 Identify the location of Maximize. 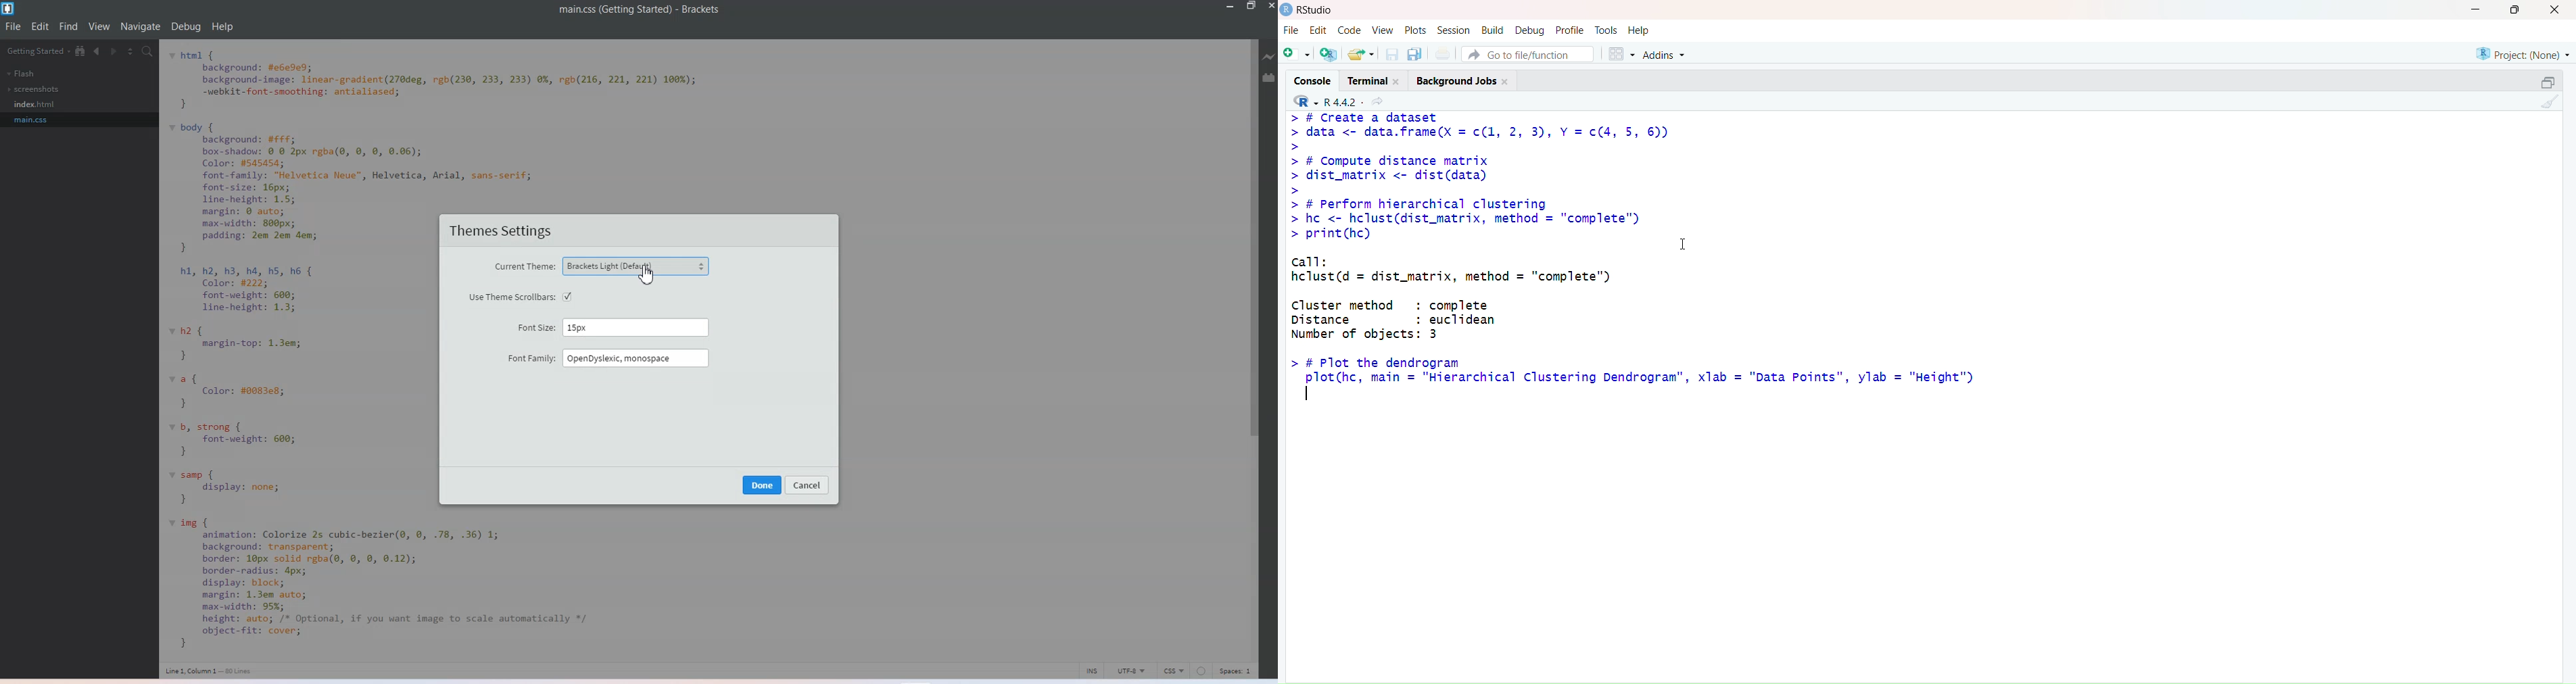
(2544, 82).